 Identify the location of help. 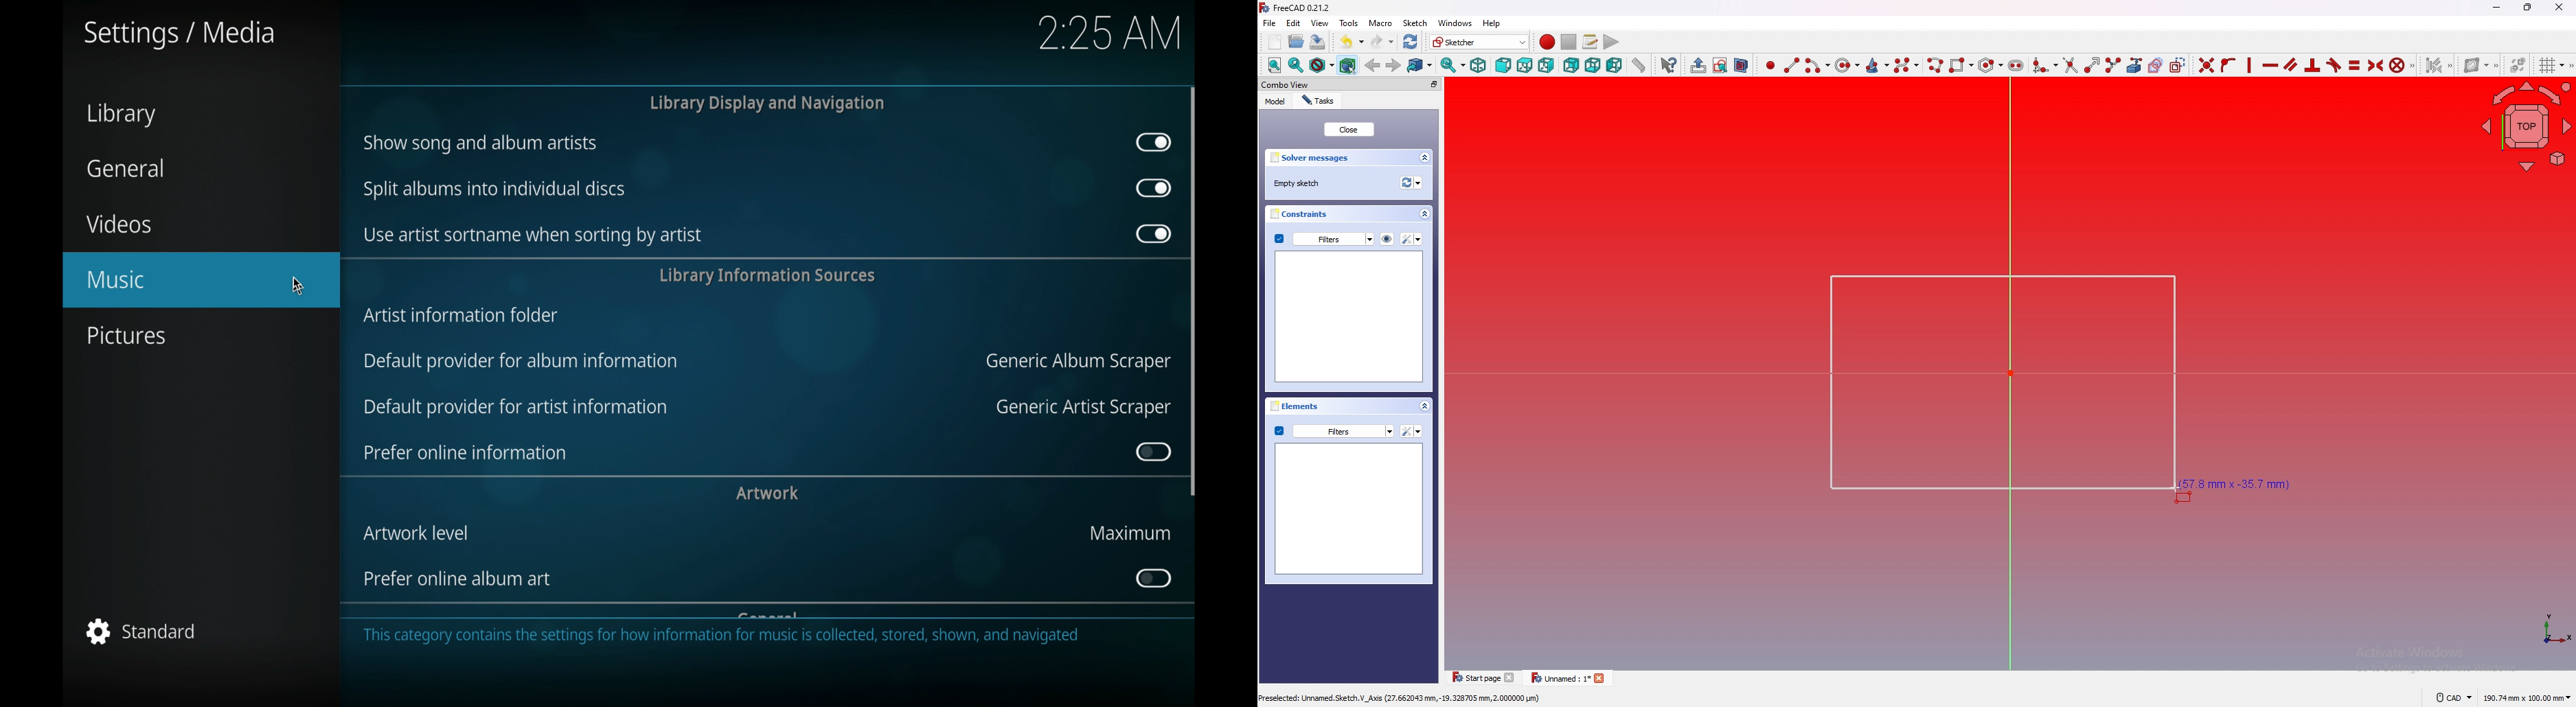
(1494, 23).